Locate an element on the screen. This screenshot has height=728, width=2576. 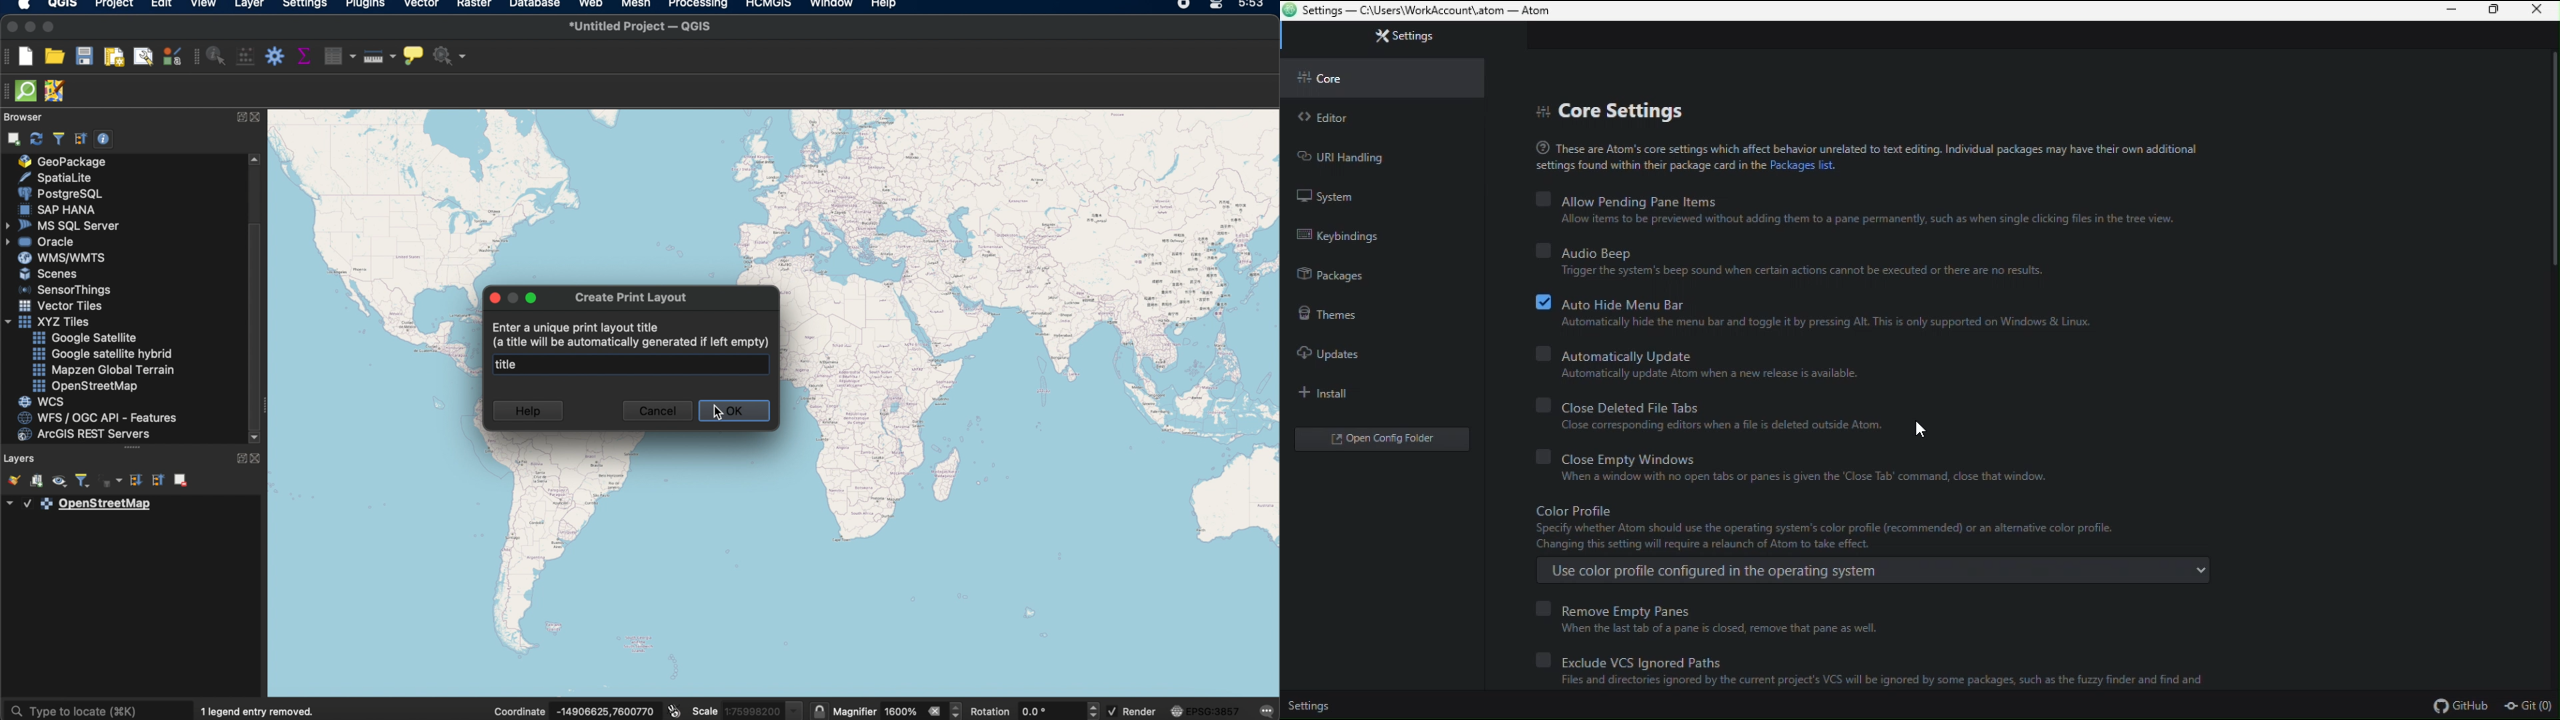
keybindings is located at coordinates (1386, 233).